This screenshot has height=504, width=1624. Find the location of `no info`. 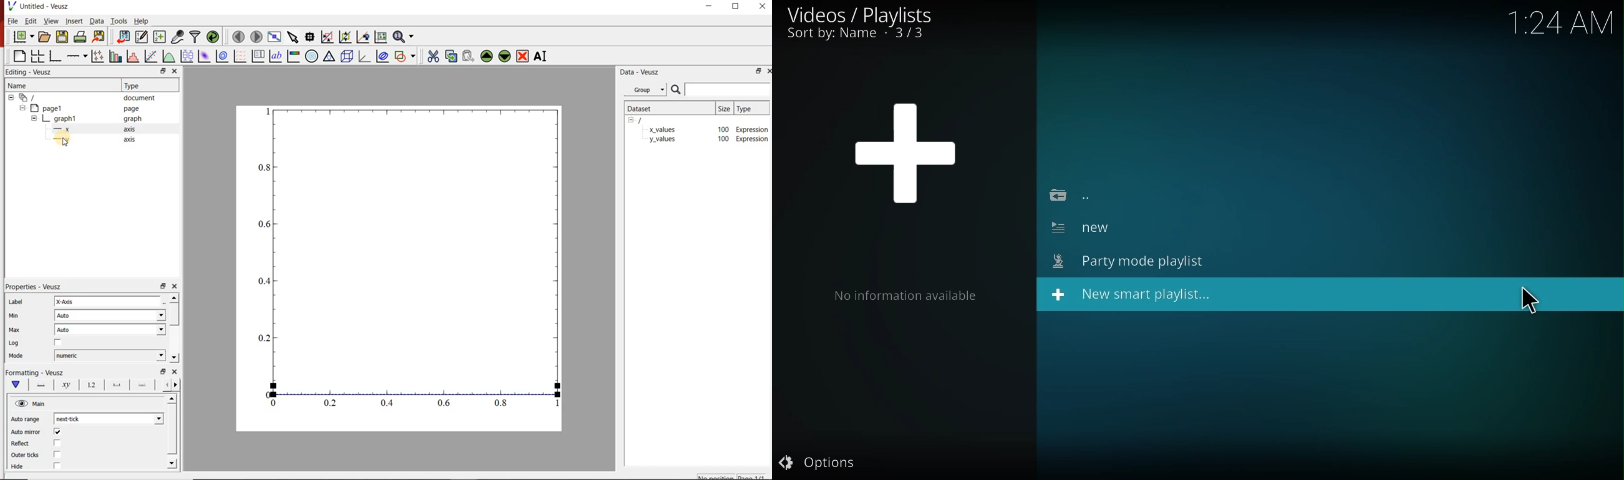

no info is located at coordinates (905, 297).